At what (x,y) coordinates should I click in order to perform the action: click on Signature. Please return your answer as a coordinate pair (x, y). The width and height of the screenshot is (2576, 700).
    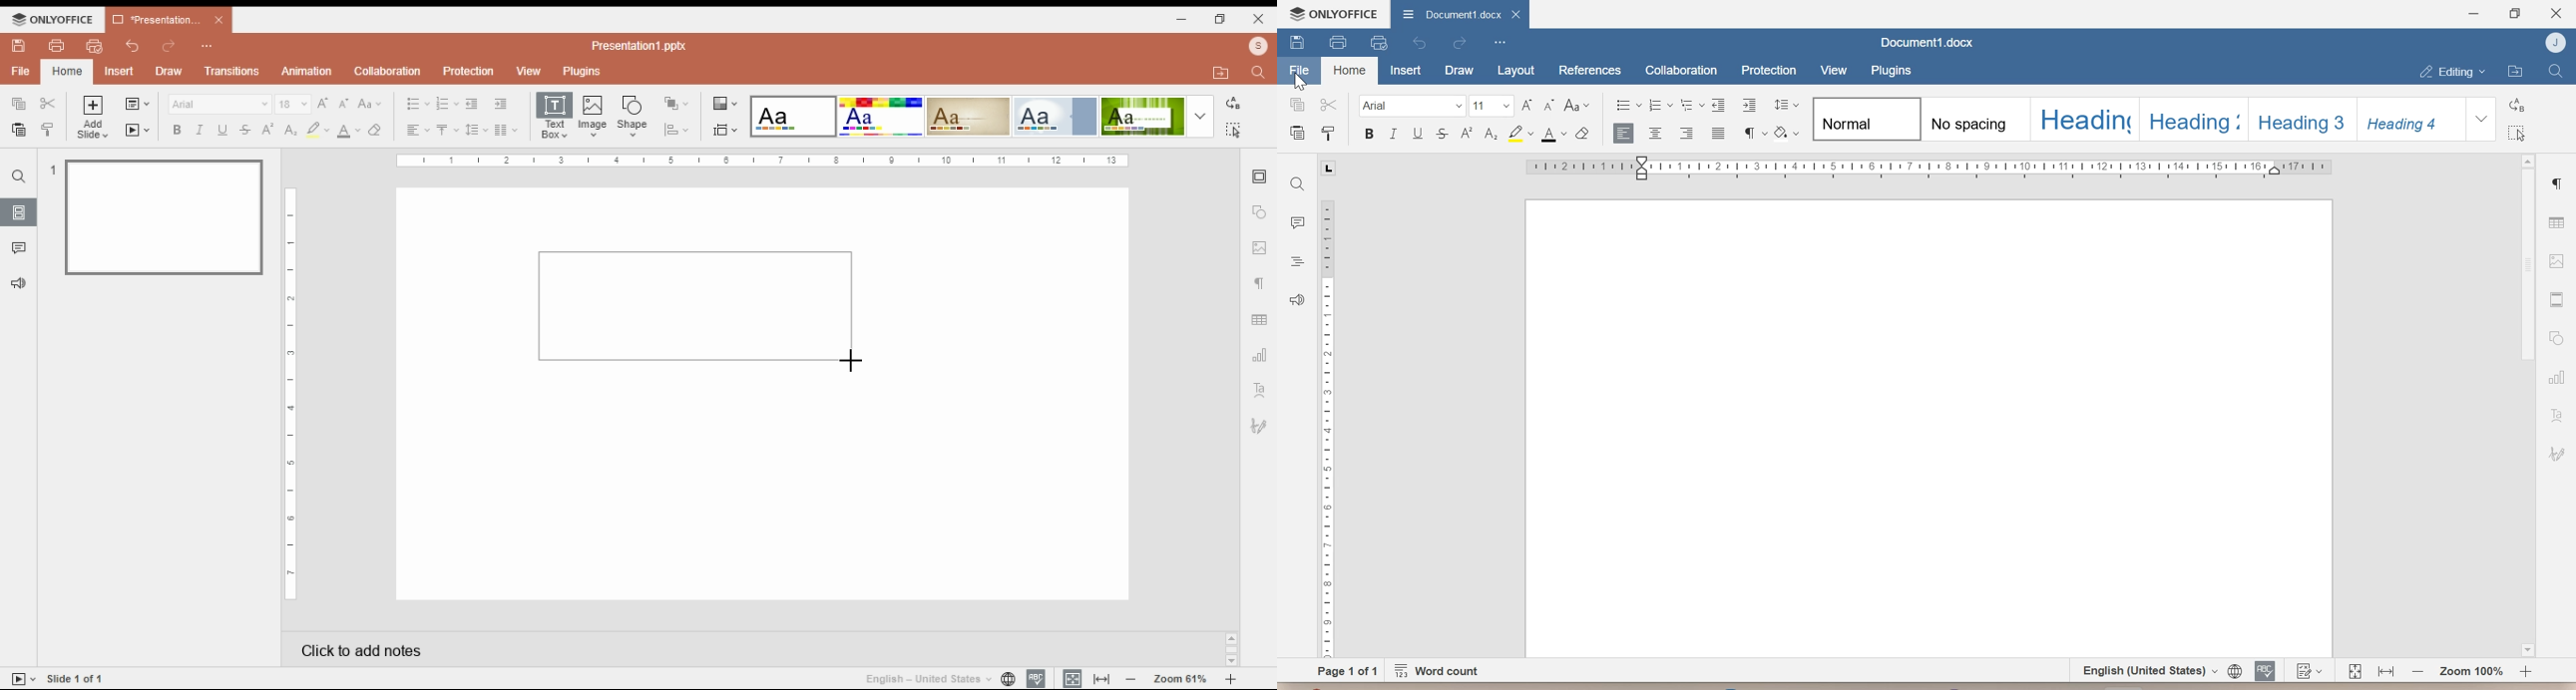
    Looking at the image, I should click on (2559, 455).